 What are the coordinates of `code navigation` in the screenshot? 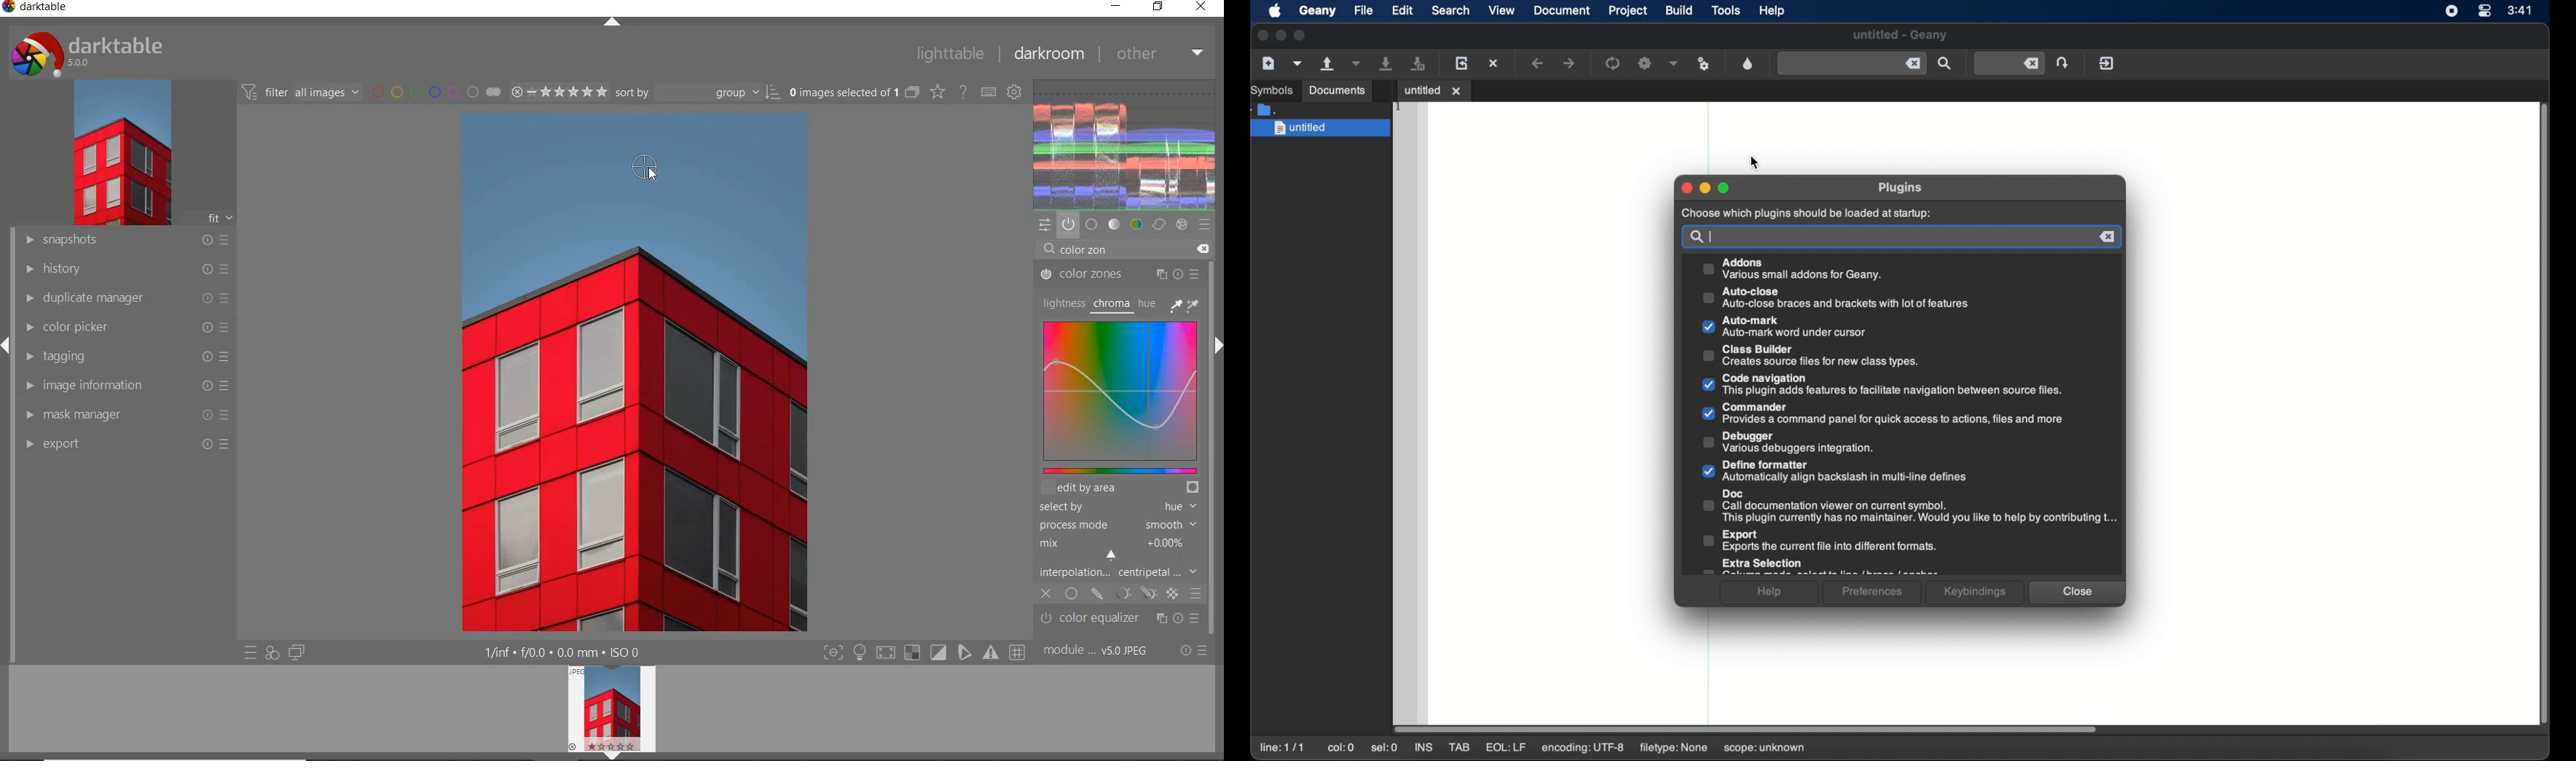 It's located at (1880, 384).